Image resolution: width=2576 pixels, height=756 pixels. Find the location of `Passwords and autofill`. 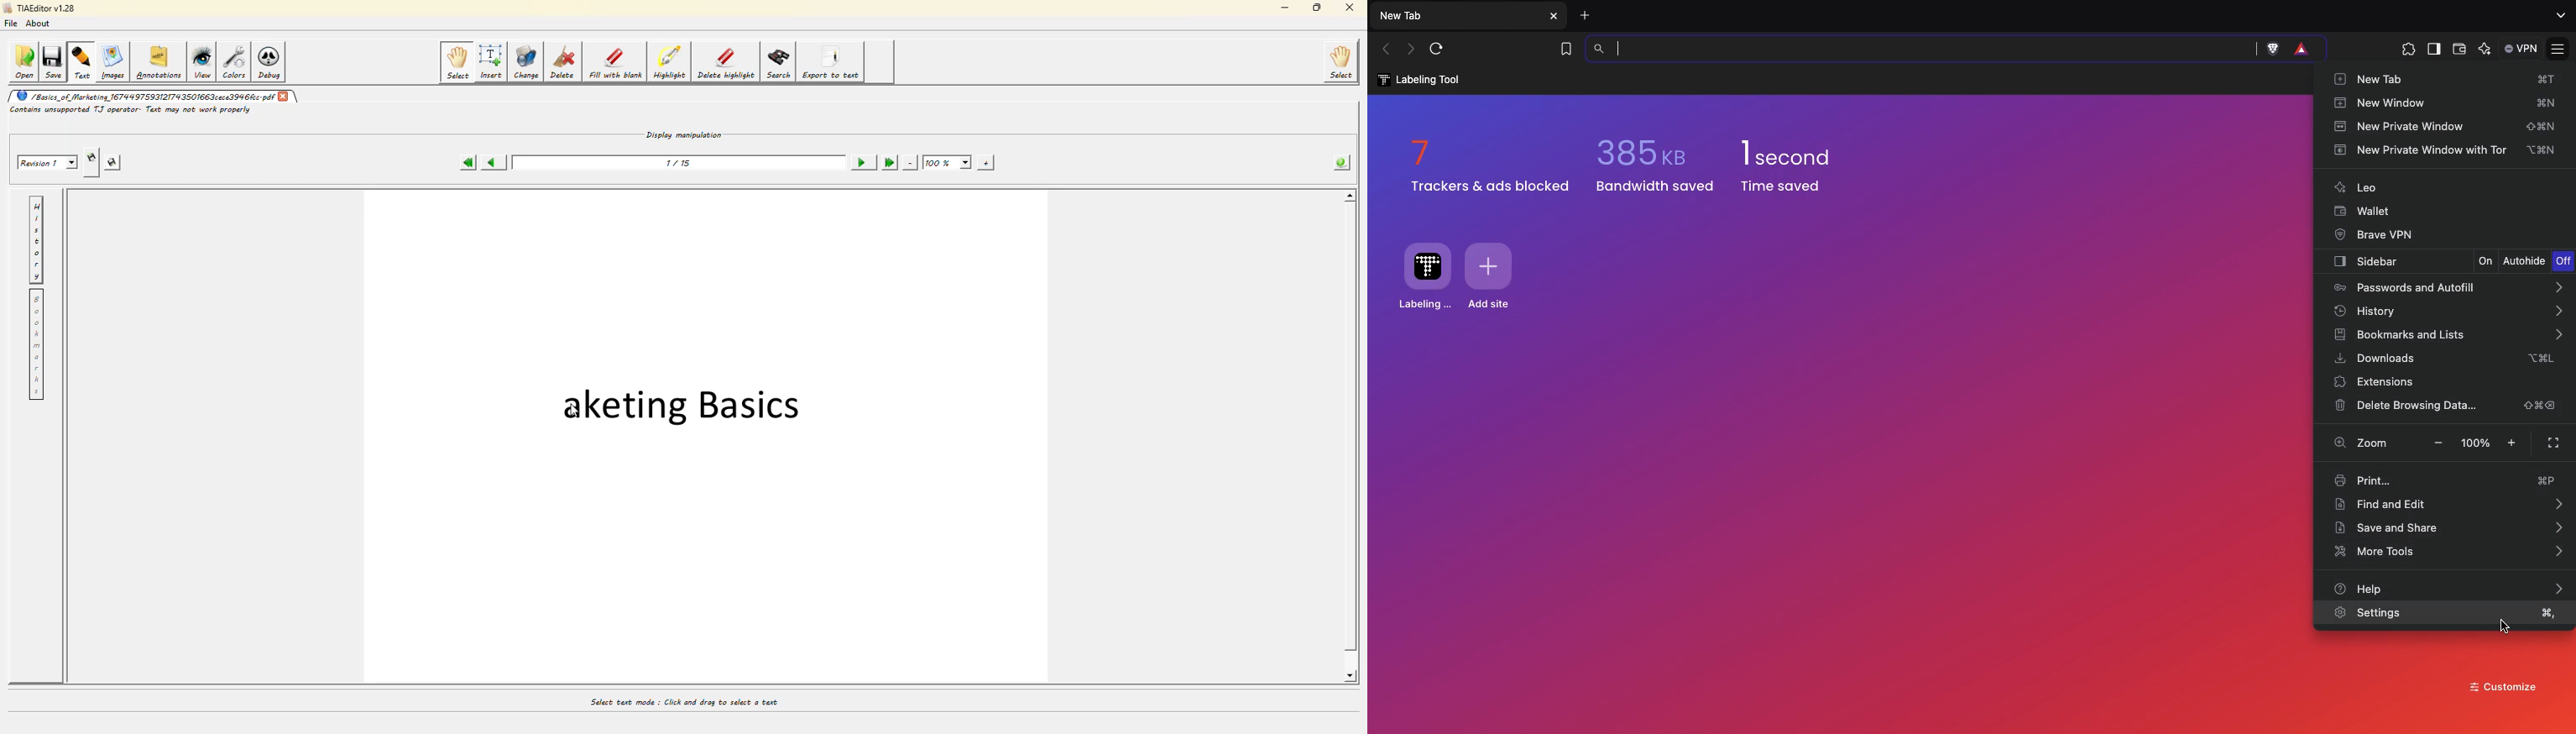

Passwords and autofill is located at coordinates (2448, 288).